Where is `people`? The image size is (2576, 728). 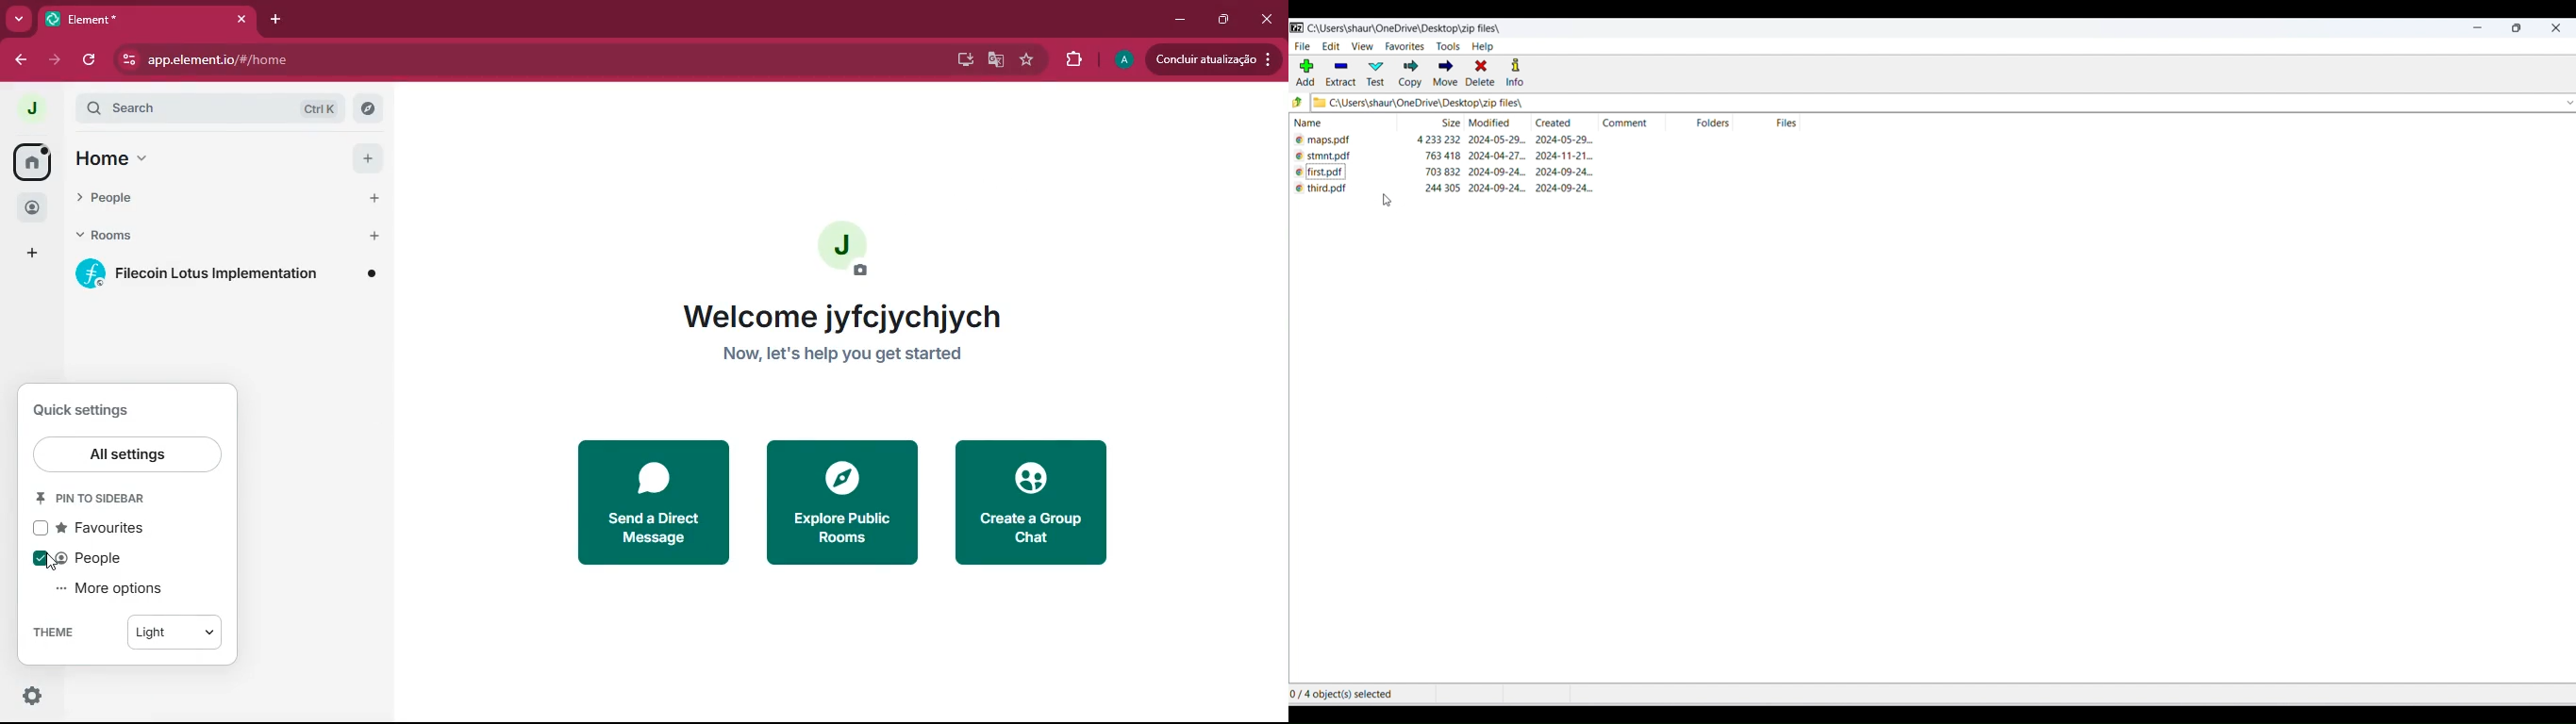
people is located at coordinates (36, 206).